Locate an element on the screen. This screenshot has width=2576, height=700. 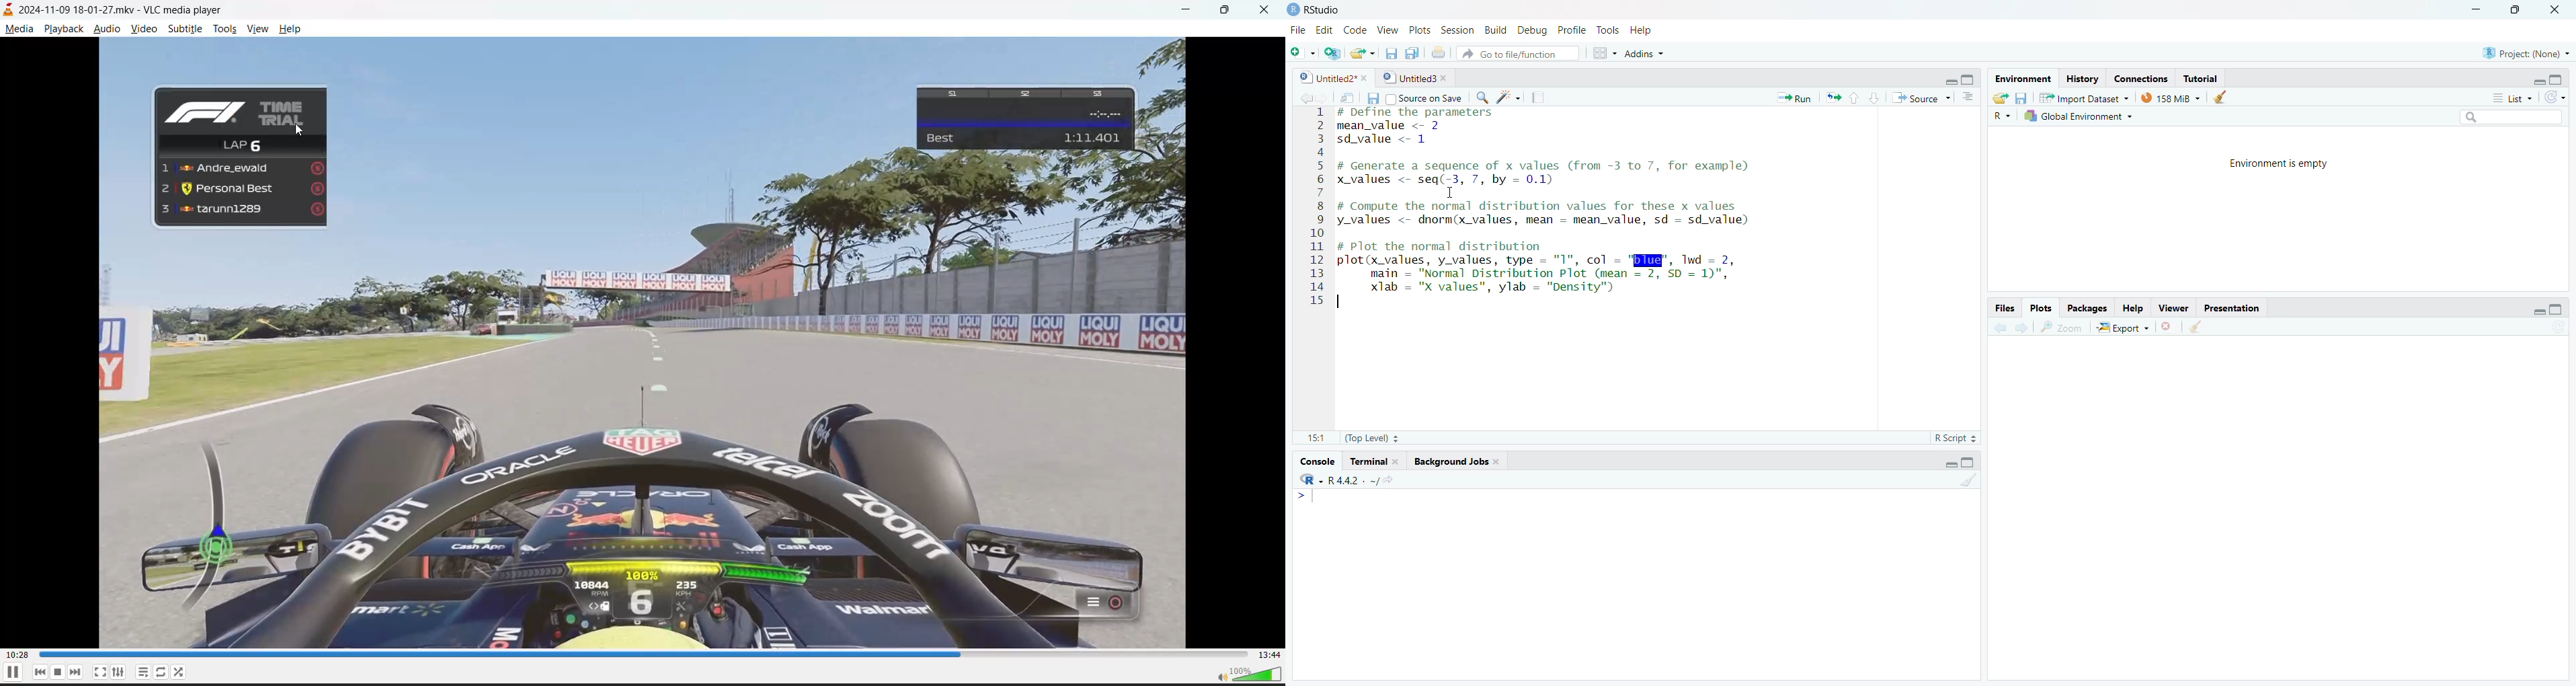
random is located at coordinates (183, 673).